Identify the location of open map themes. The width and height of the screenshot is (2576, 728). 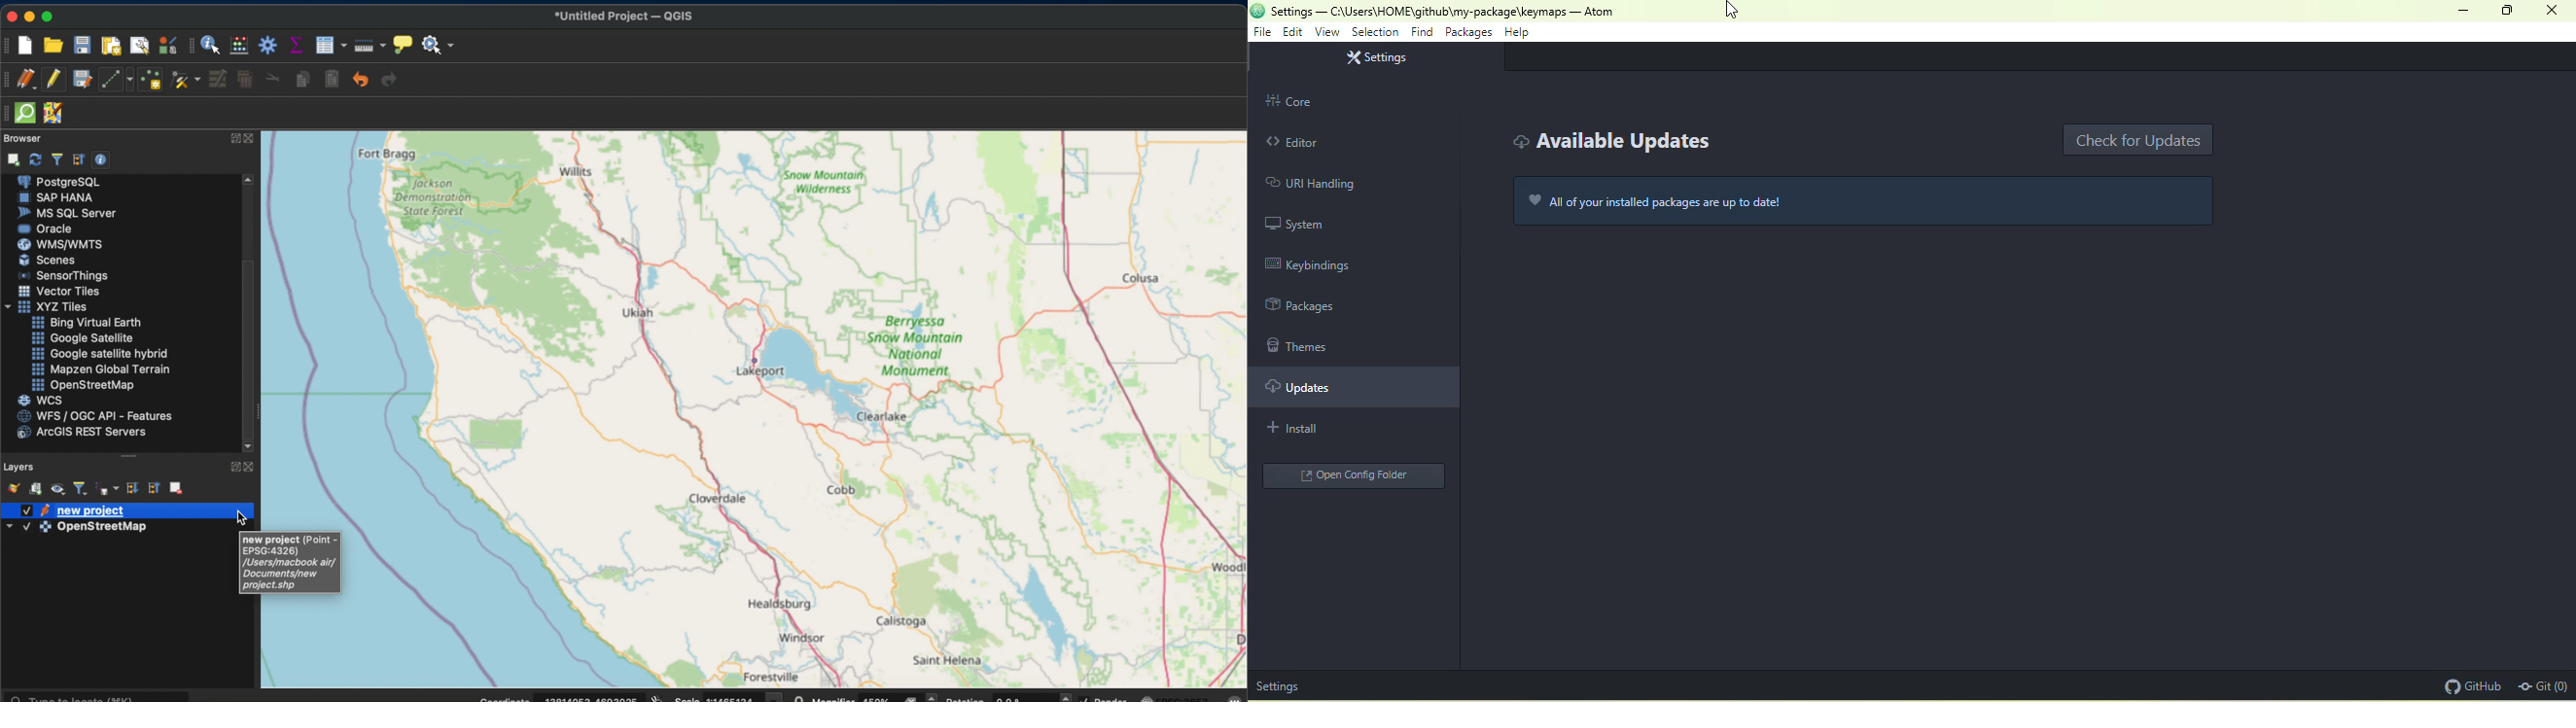
(58, 490).